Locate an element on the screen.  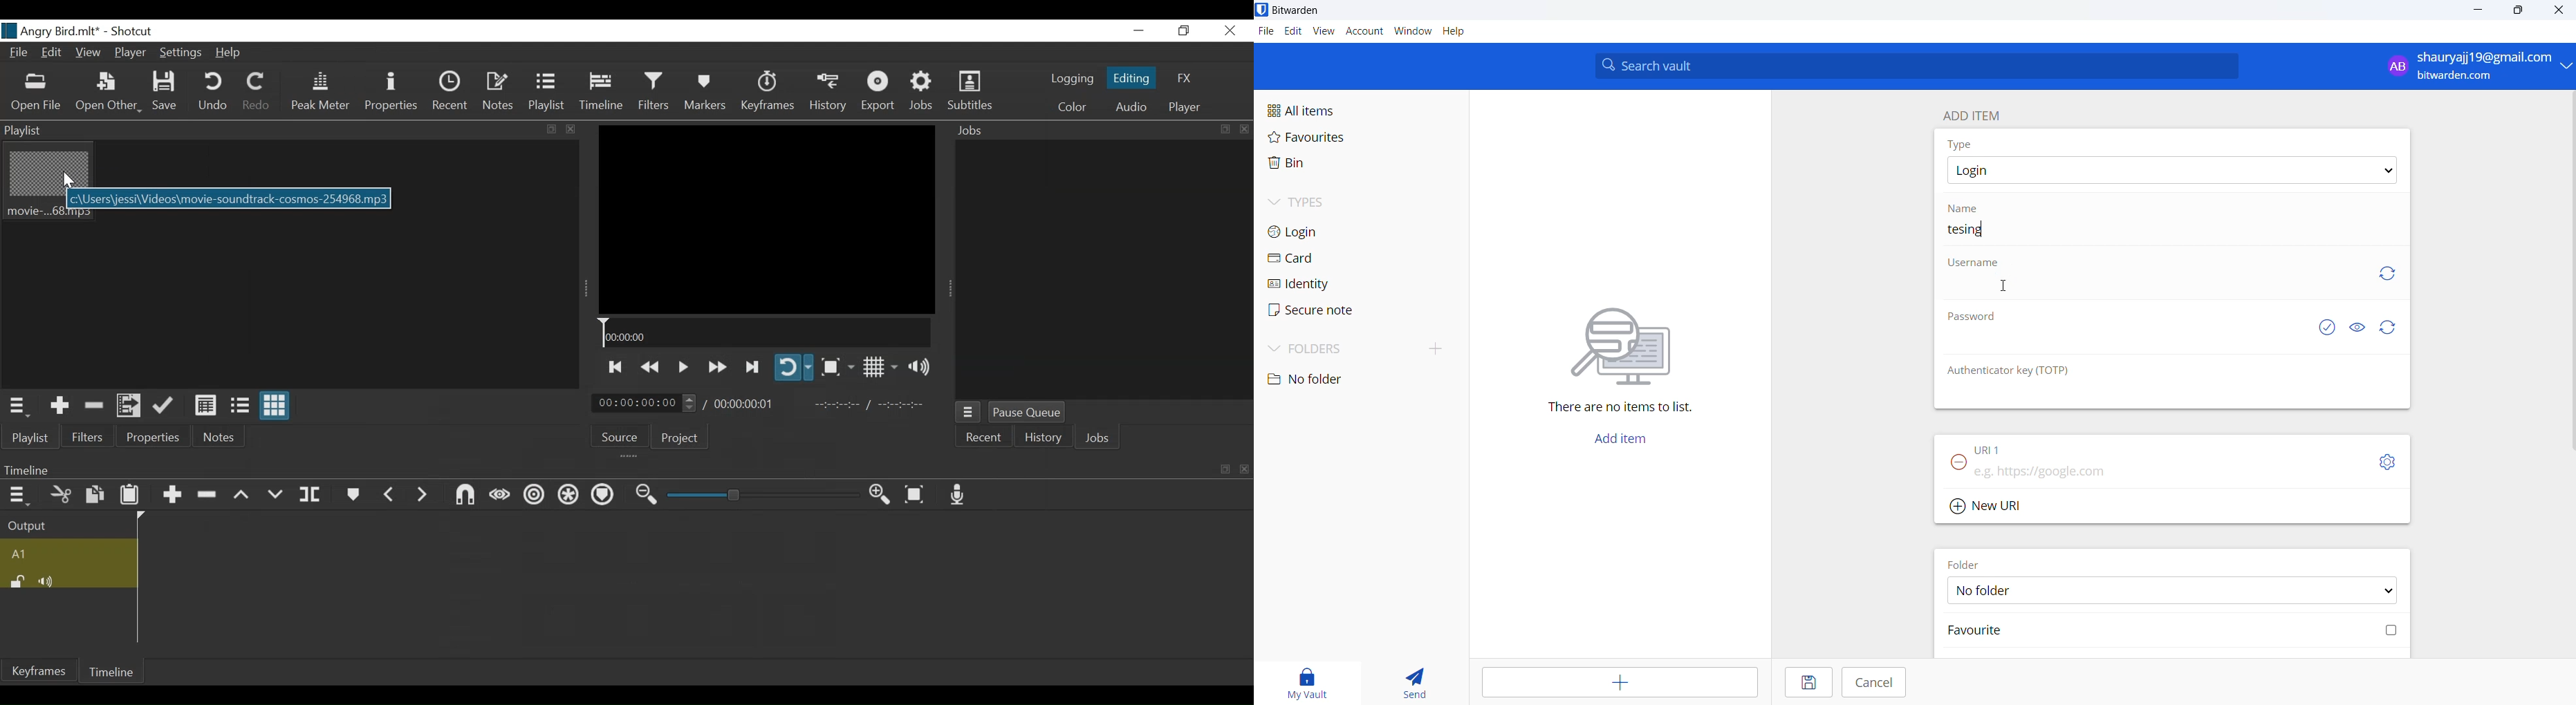
Open Other is located at coordinates (108, 93).